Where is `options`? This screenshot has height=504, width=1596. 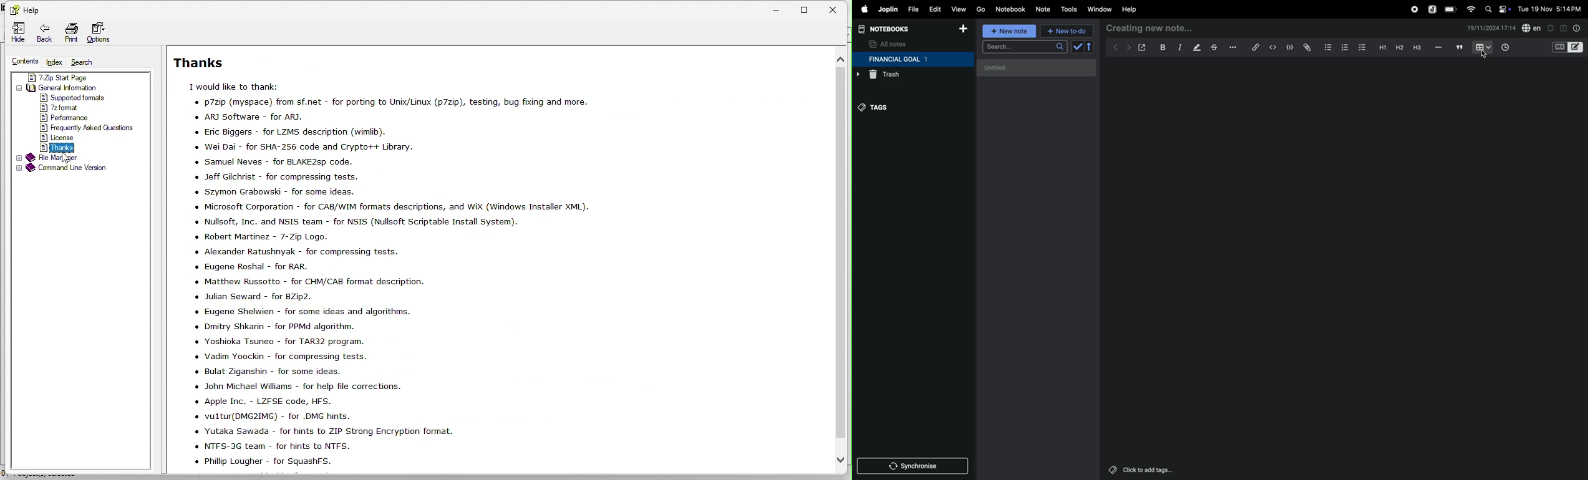 options is located at coordinates (1234, 47).